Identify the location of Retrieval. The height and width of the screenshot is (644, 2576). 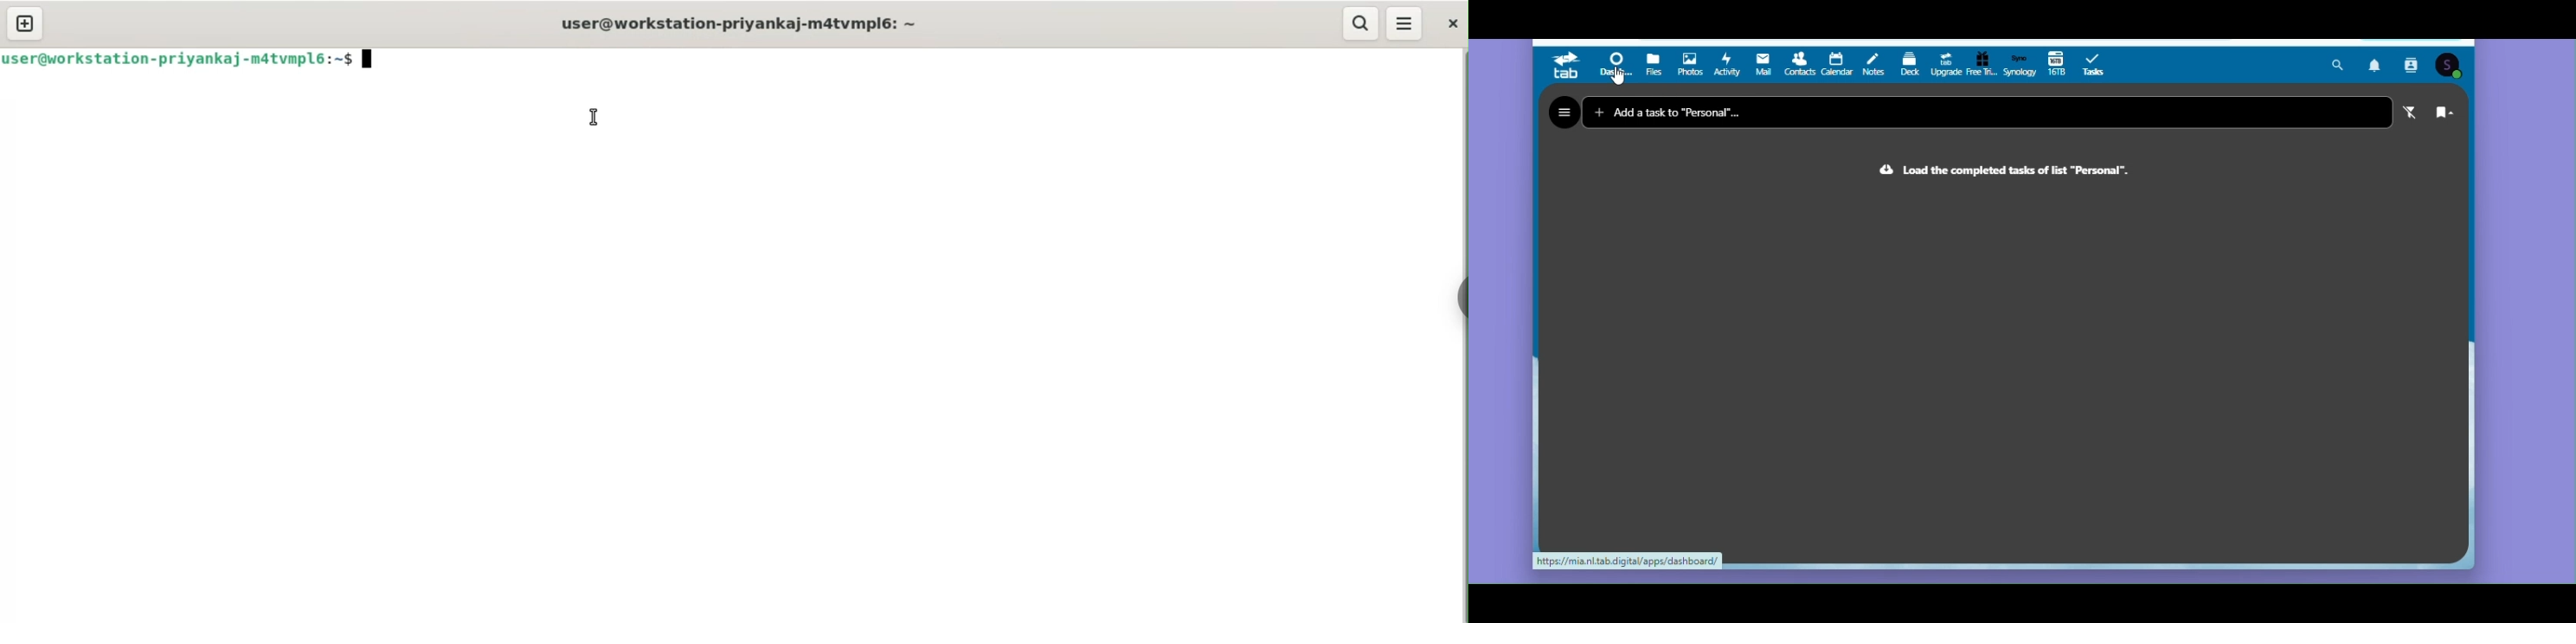
(1982, 65).